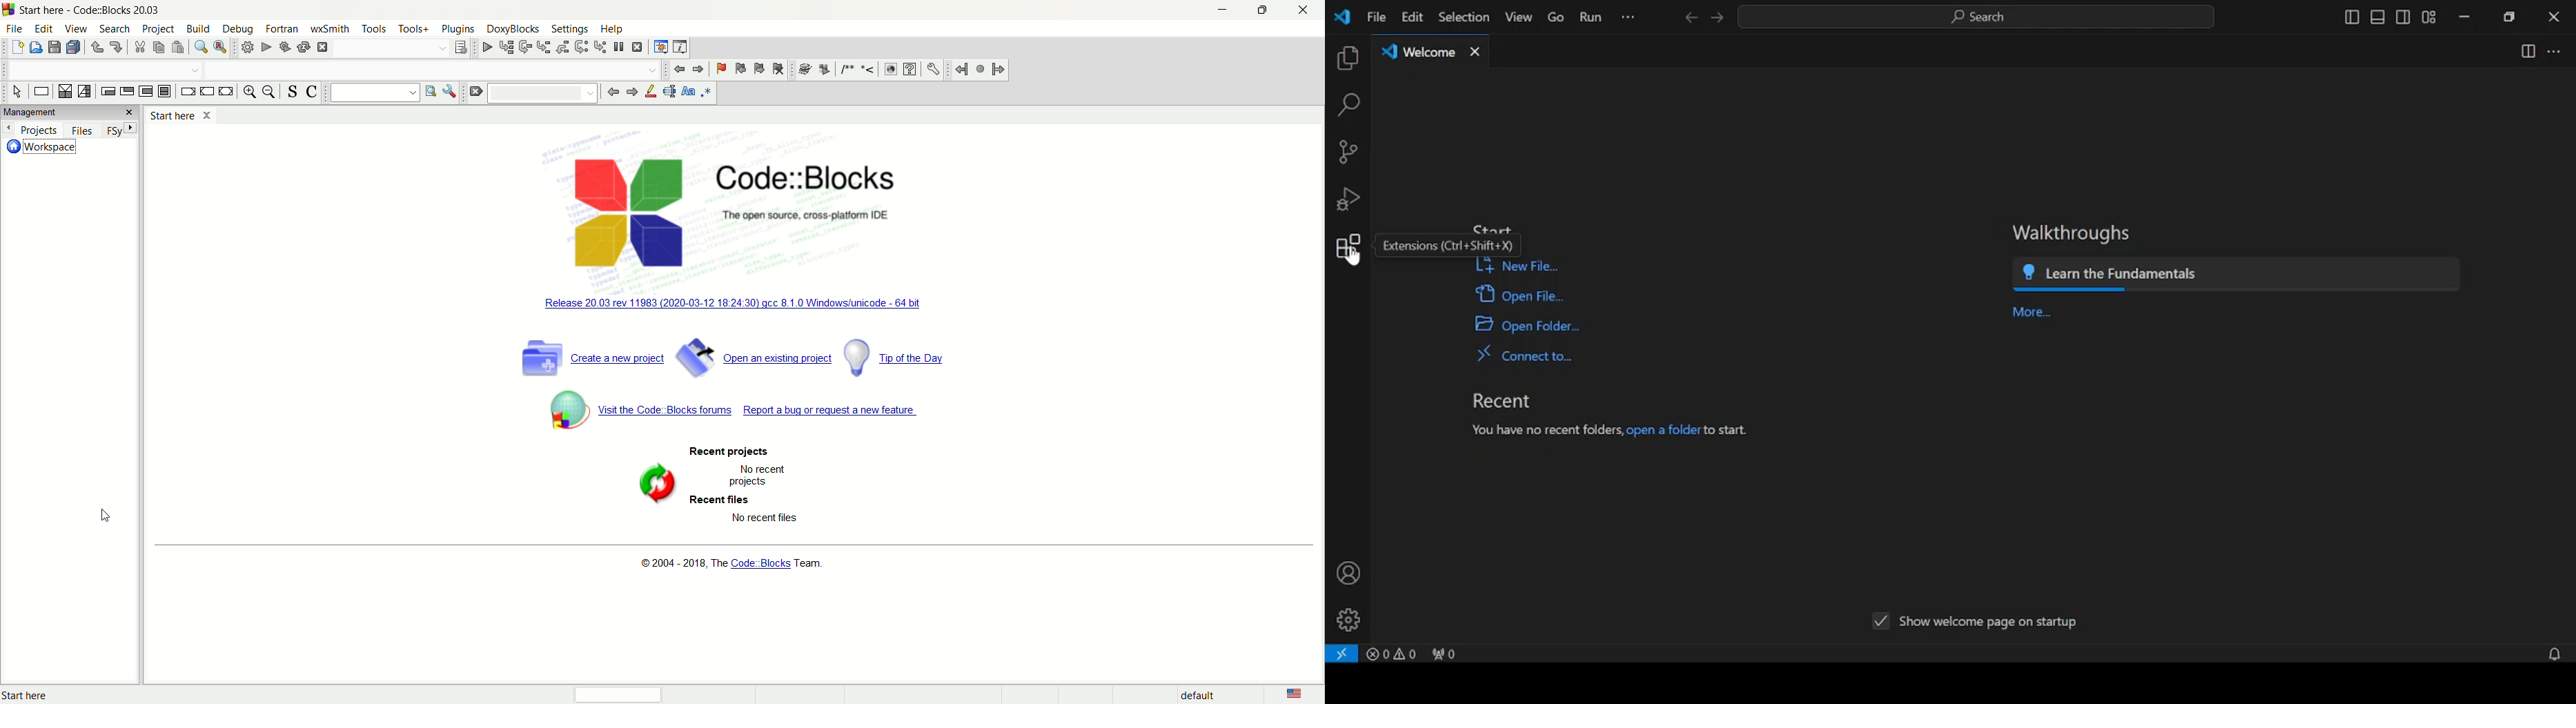  Describe the element at coordinates (896, 356) in the screenshot. I see `tip of the day` at that location.